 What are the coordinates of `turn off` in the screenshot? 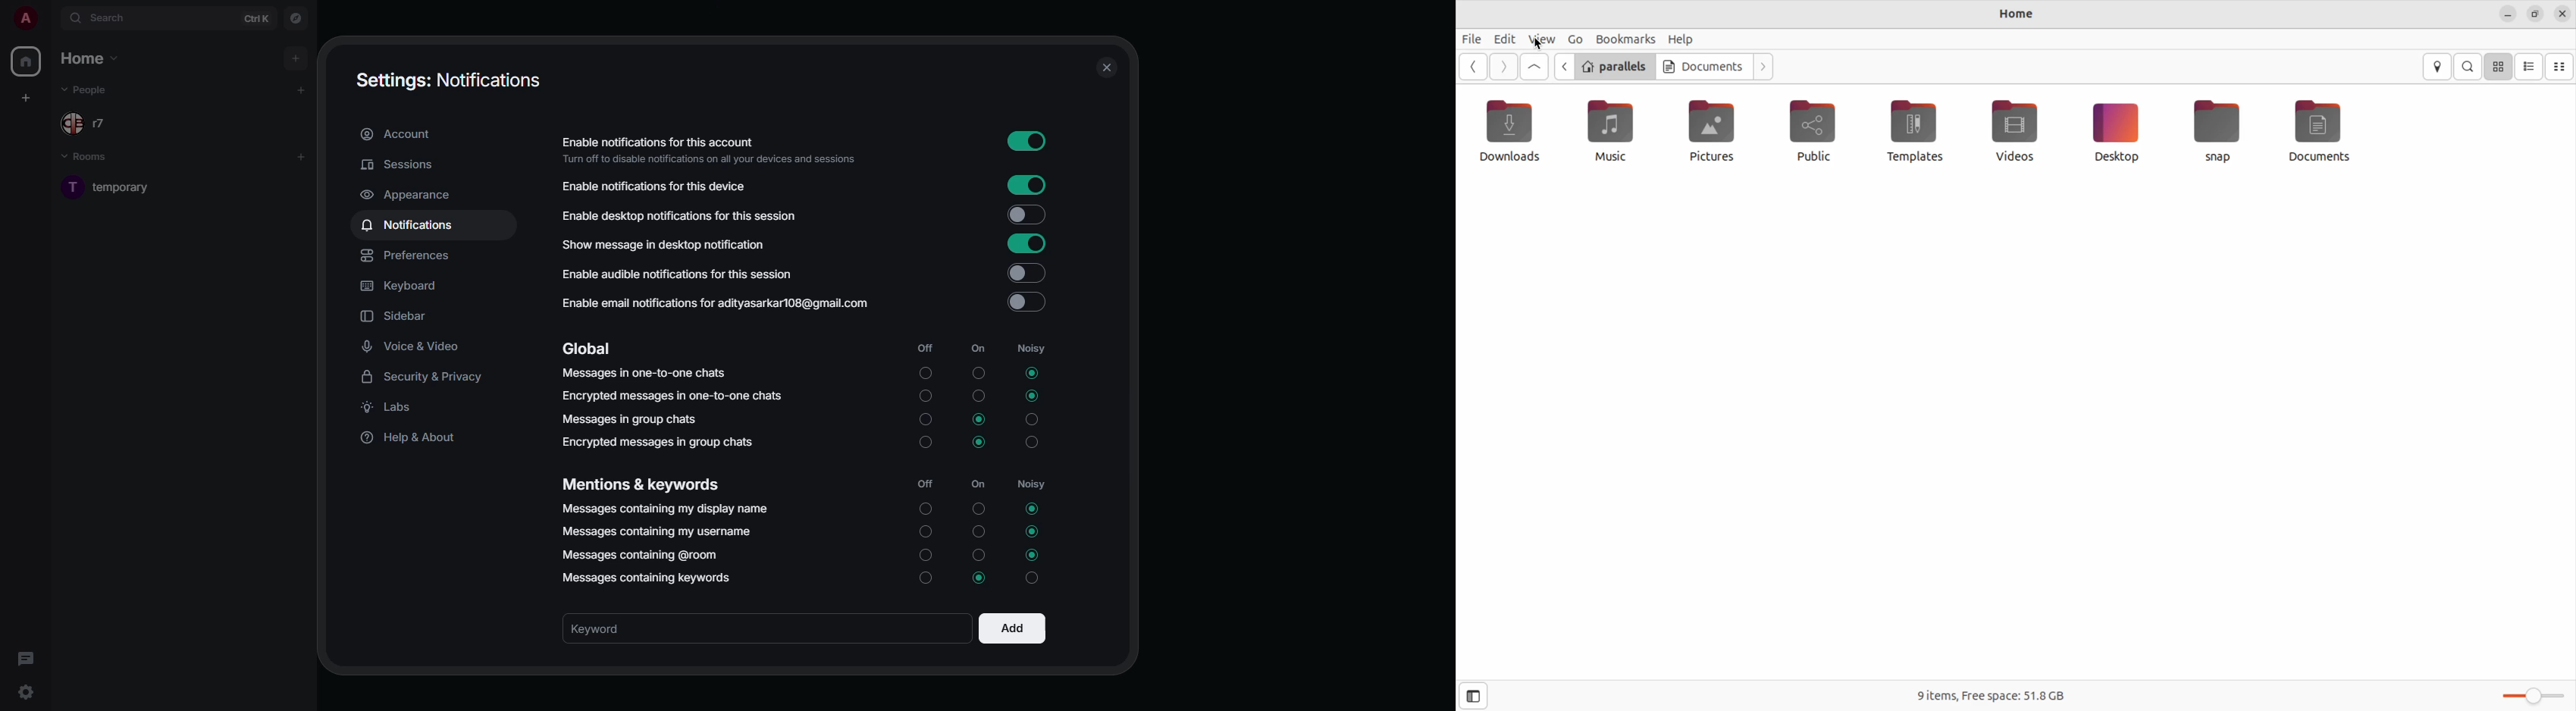 It's located at (979, 397).